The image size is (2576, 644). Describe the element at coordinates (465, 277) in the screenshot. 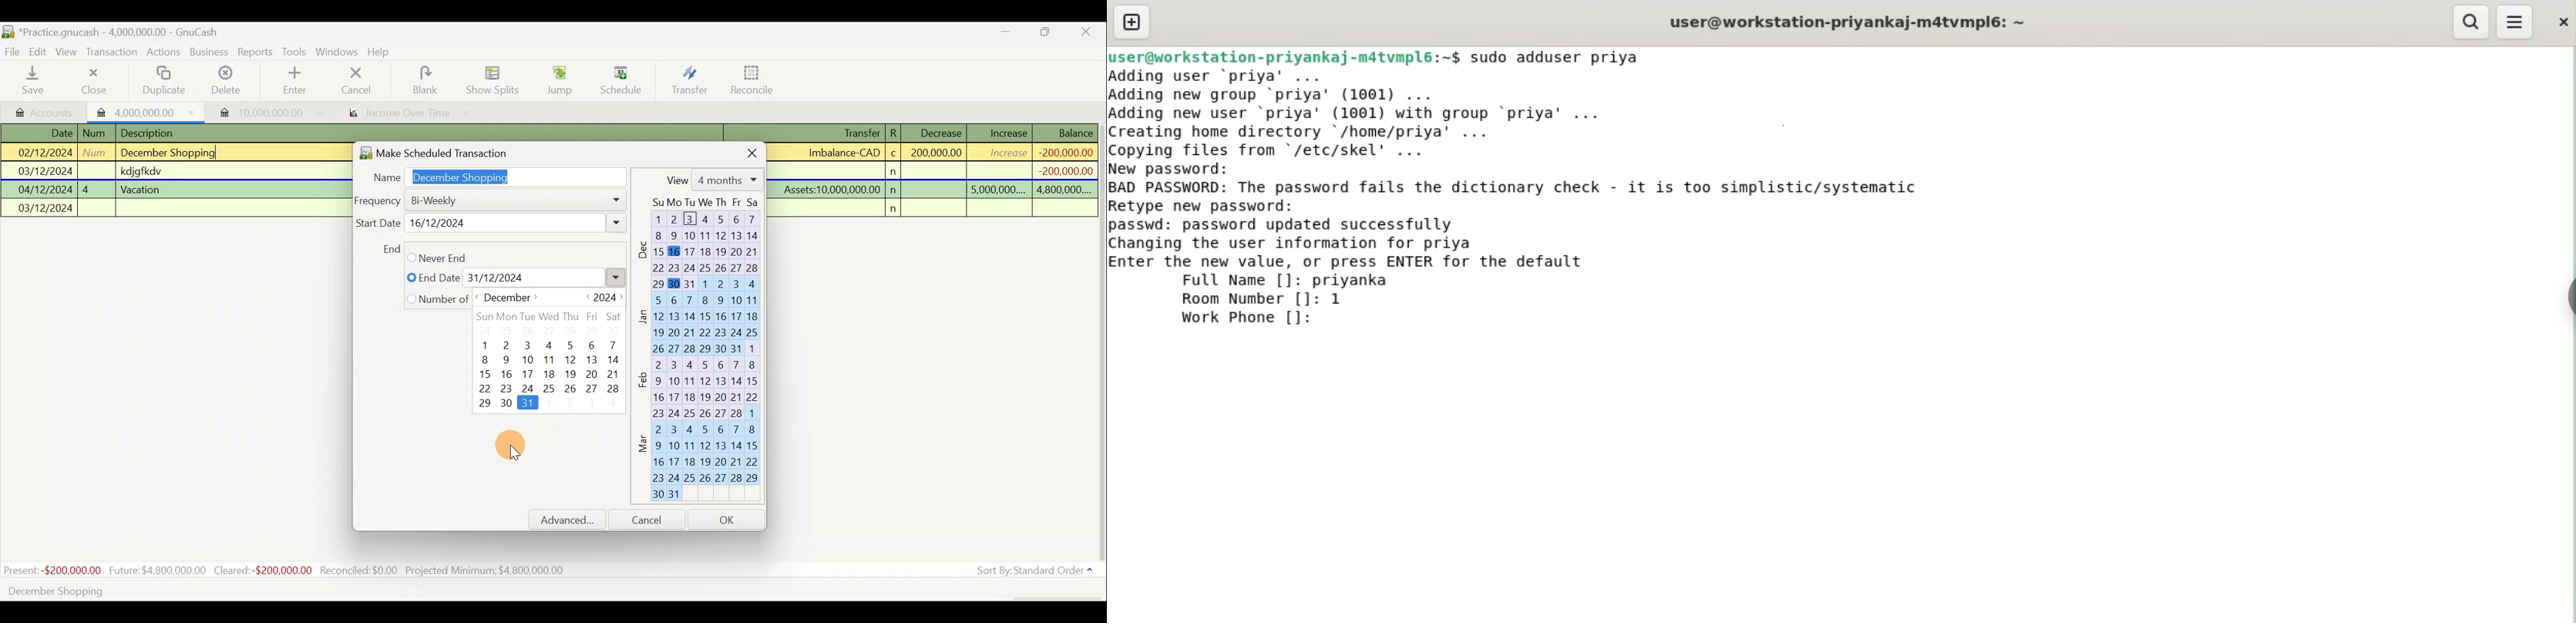

I see `Quarterly` at that location.